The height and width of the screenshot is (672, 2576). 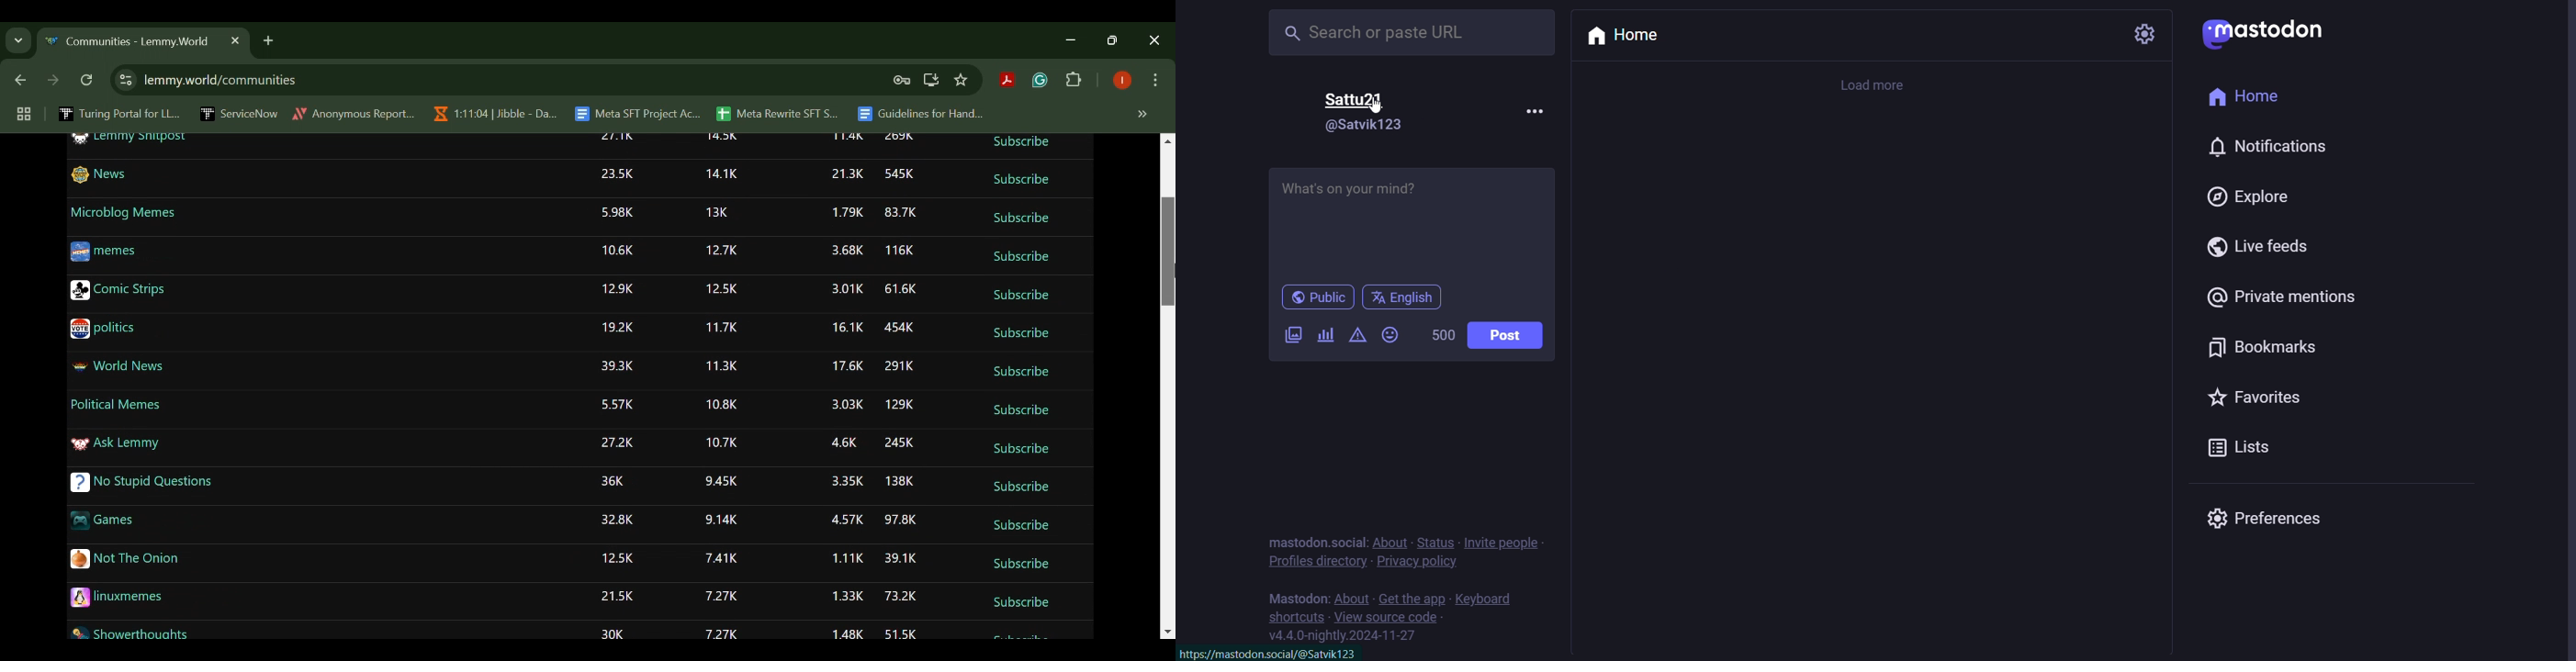 I want to click on Close Tab, so click(x=233, y=40).